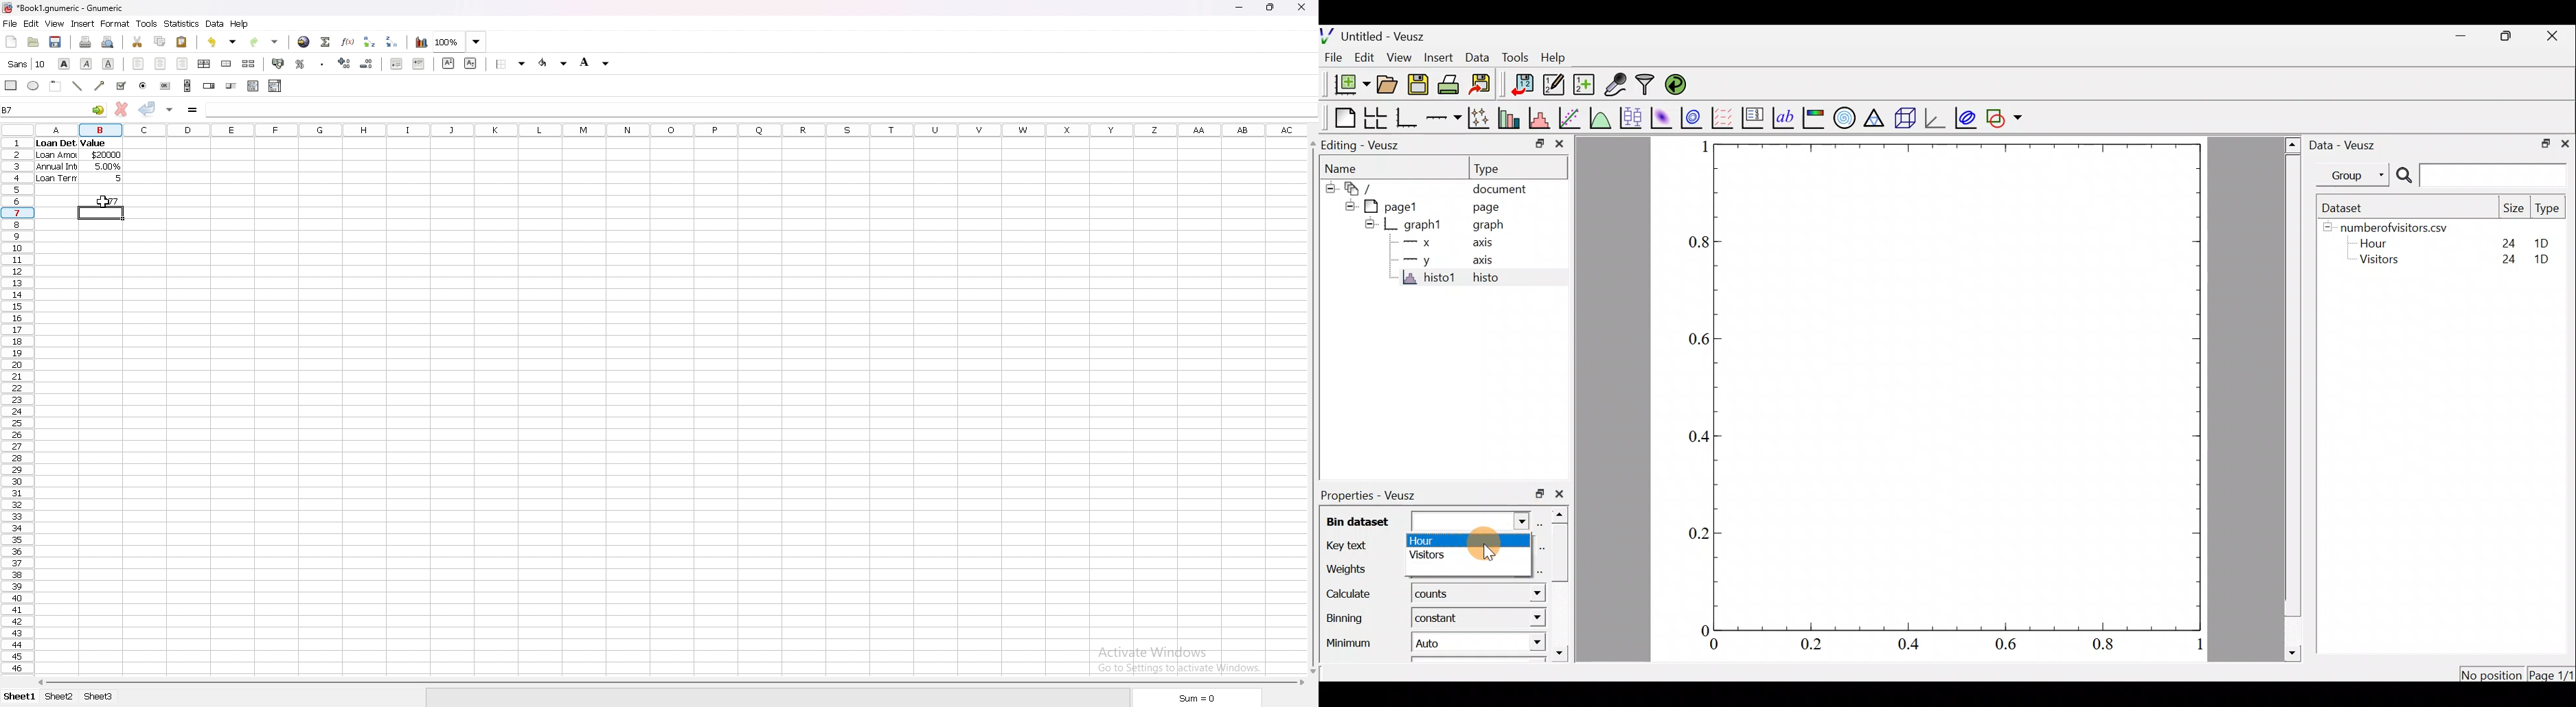 The height and width of the screenshot is (728, 2576). I want to click on Blank page, so click(1341, 117).